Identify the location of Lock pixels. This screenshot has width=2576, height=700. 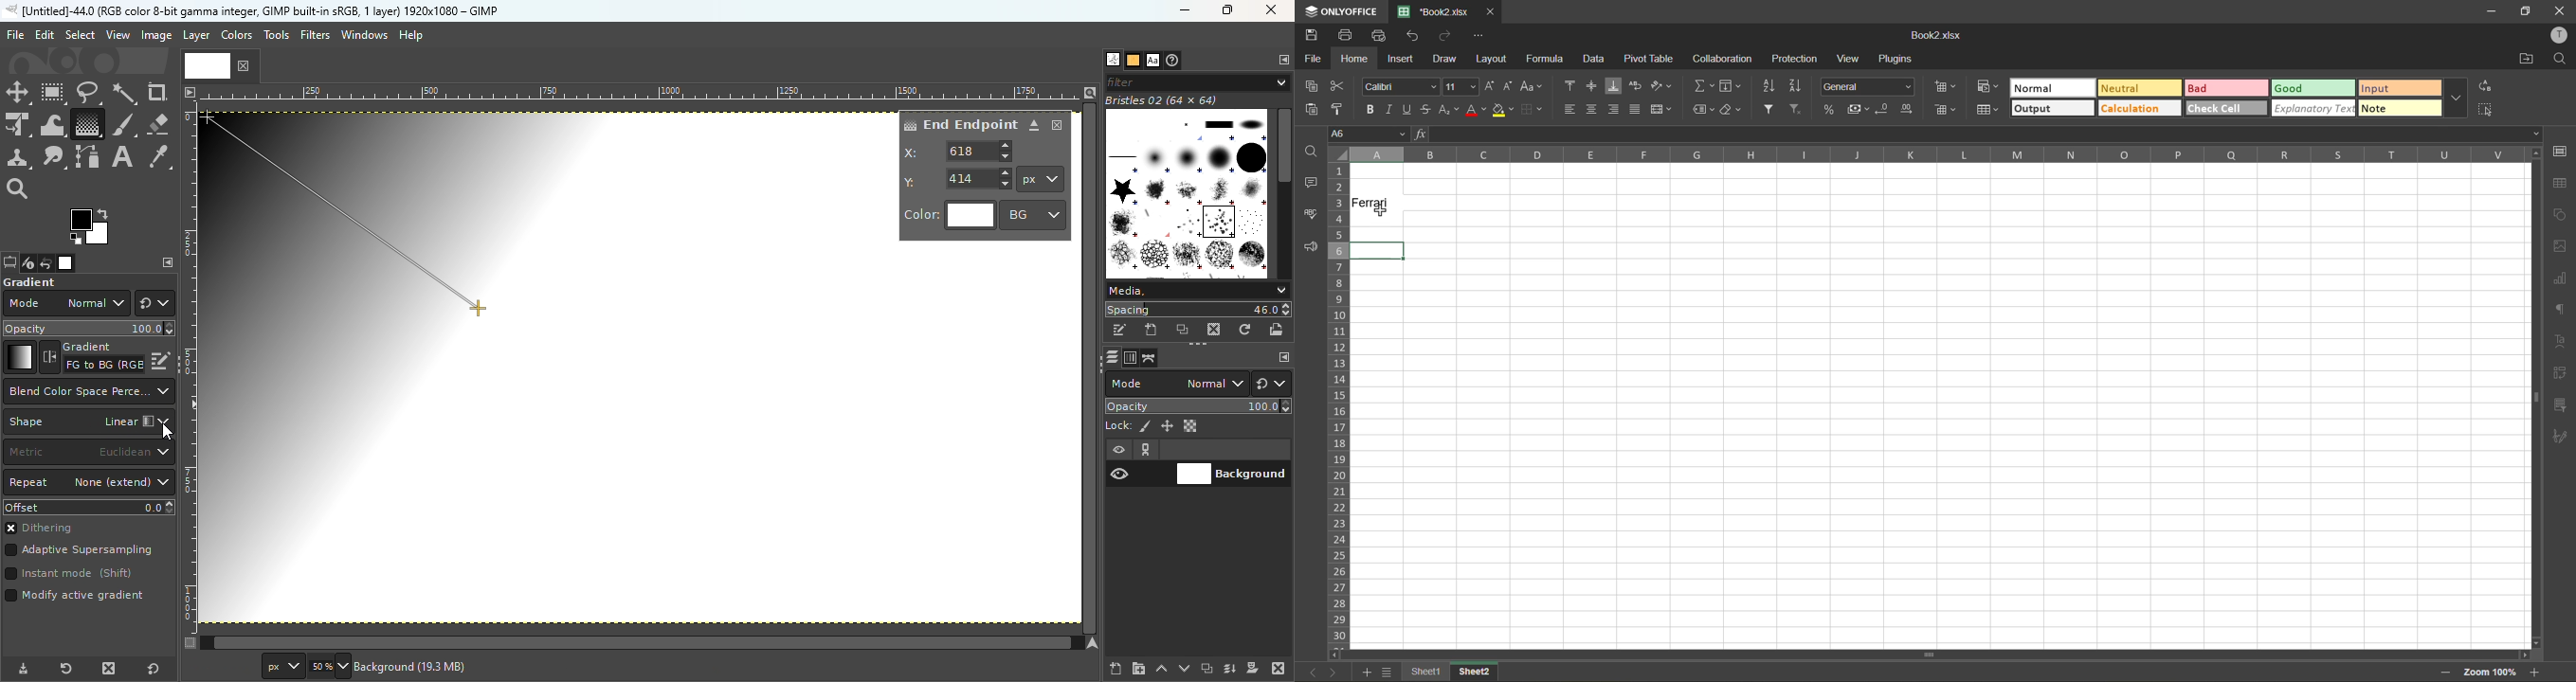
(1128, 424).